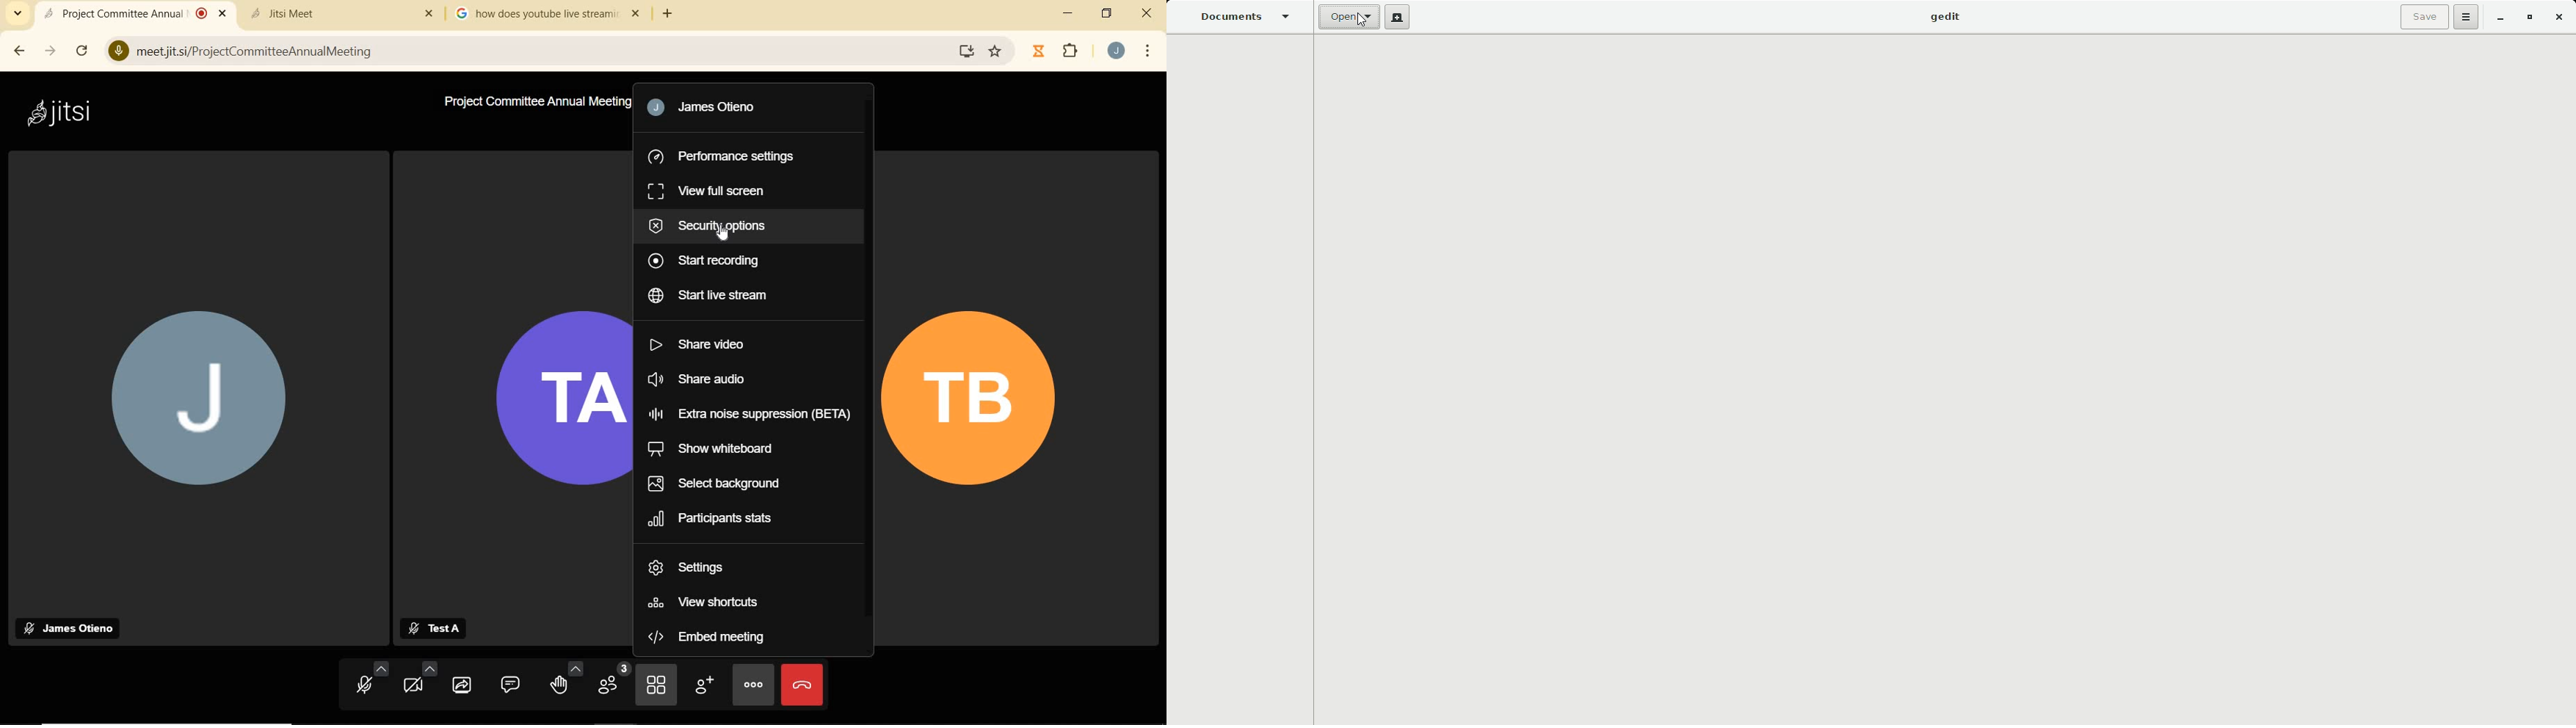 Image resolution: width=2576 pixels, height=728 pixels. What do you see at coordinates (345, 12) in the screenshot?
I see `Jitsi Meet` at bounding box center [345, 12].